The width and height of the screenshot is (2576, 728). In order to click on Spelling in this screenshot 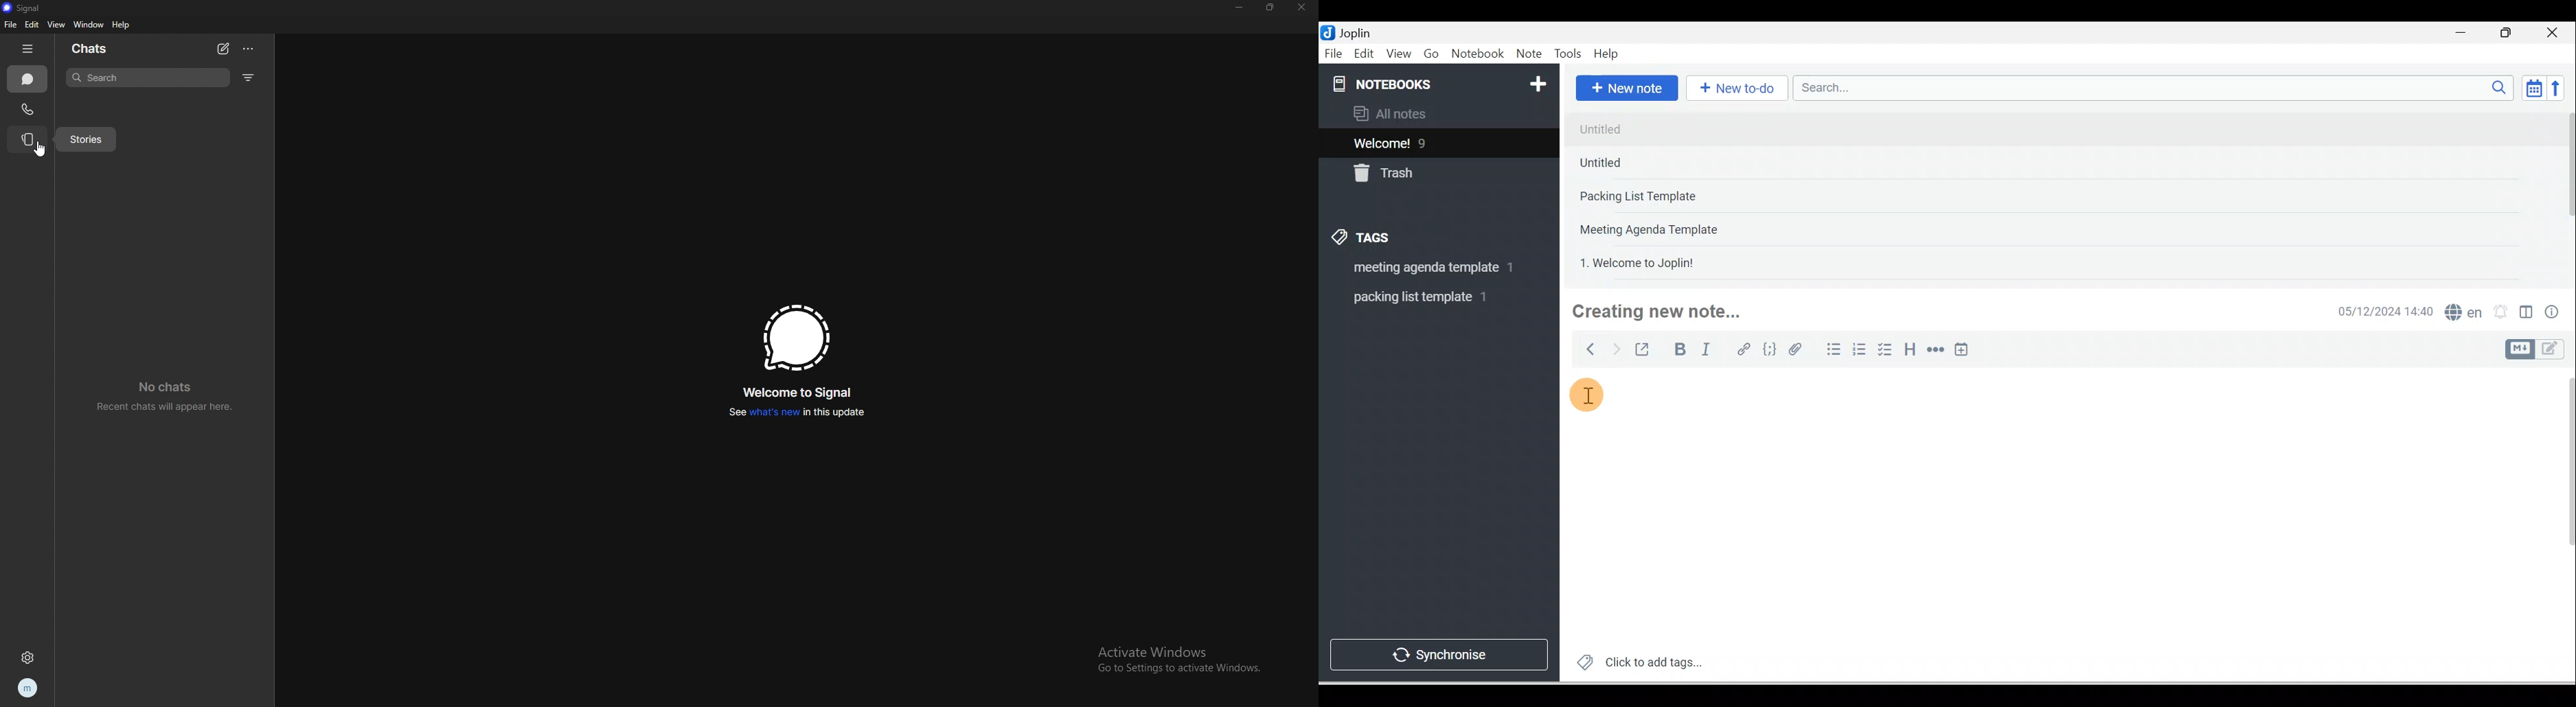, I will do `click(2461, 310)`.